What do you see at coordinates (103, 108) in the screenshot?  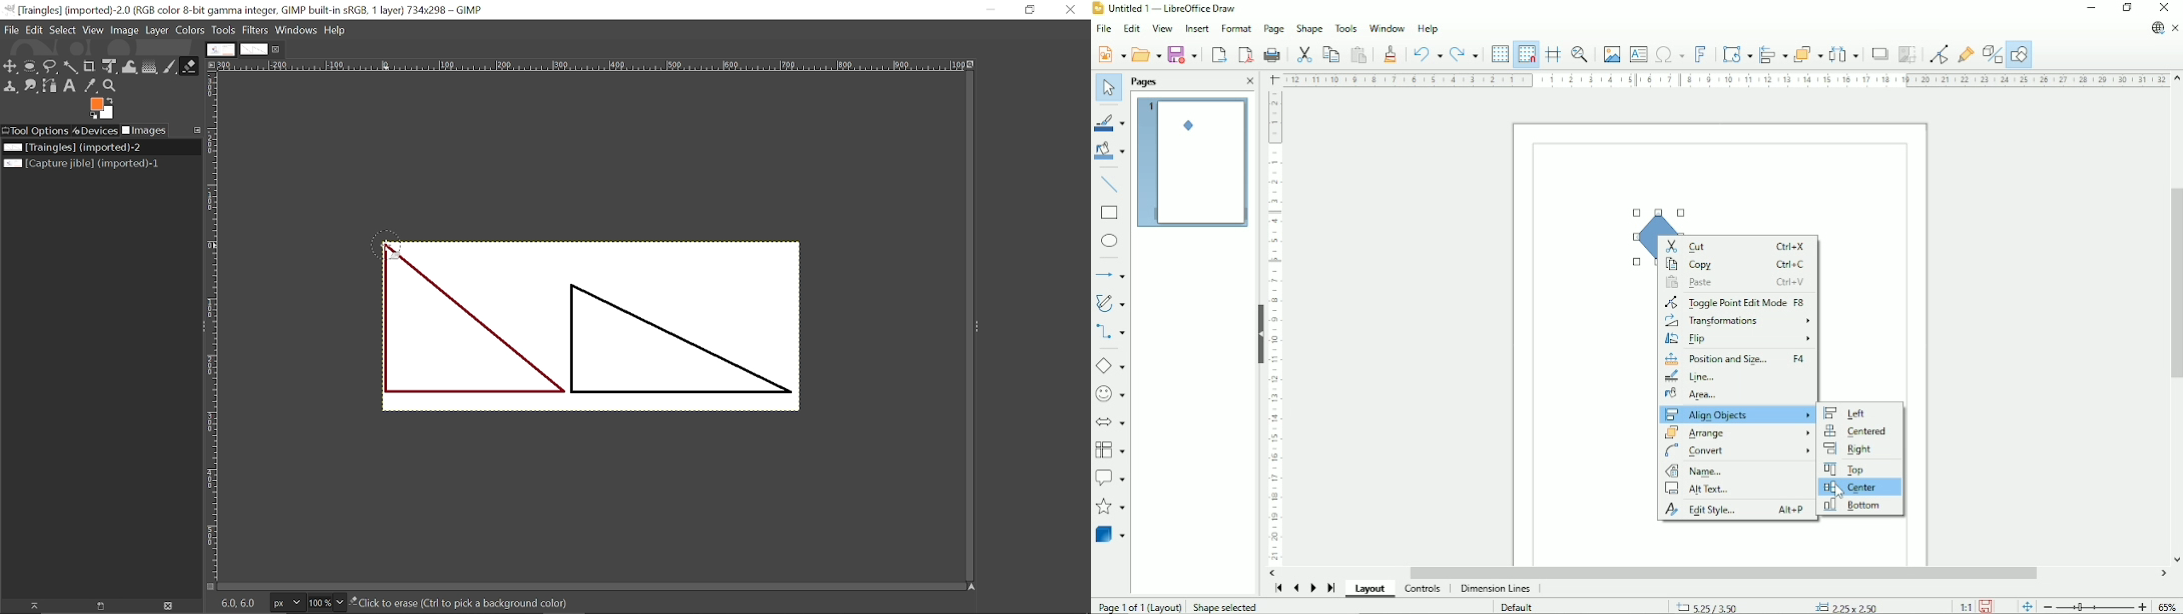 I see `Foreground color` at bounding box center [103, 108].